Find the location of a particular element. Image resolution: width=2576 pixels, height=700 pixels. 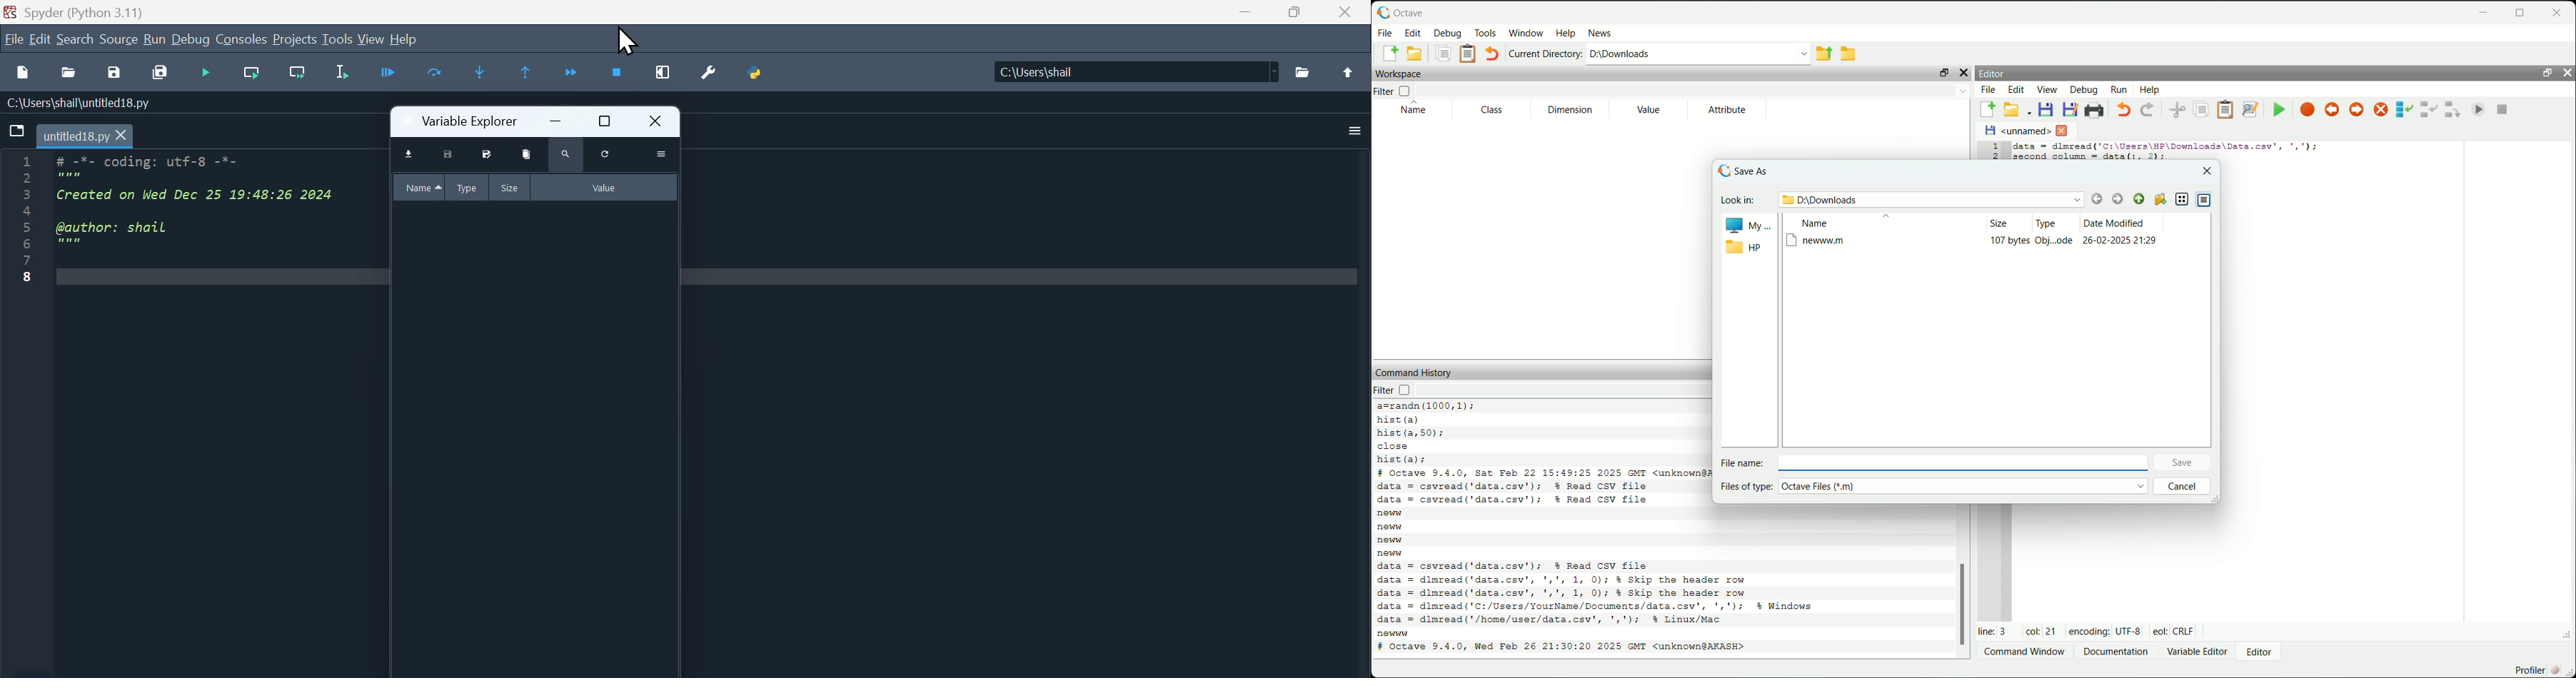

Run Current Cell and go to the next one is located at coordinates (300, 76).